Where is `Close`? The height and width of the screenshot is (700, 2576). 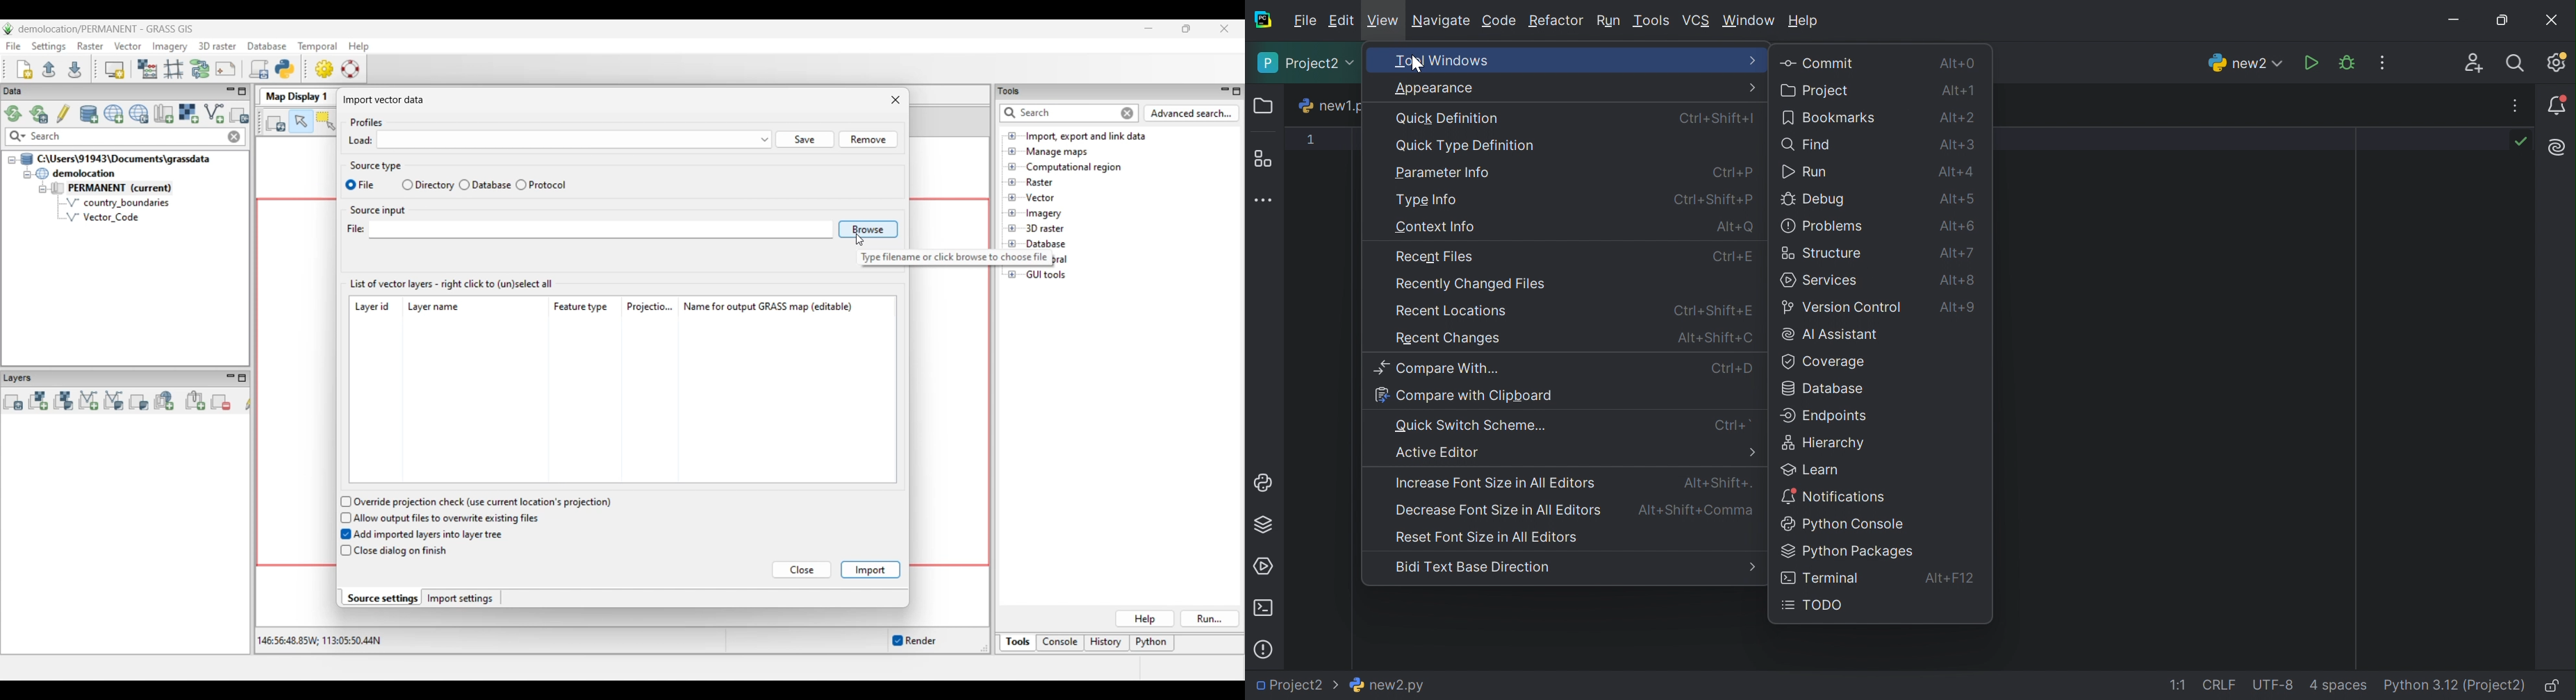
Close is located at coordinates (2554, 21).